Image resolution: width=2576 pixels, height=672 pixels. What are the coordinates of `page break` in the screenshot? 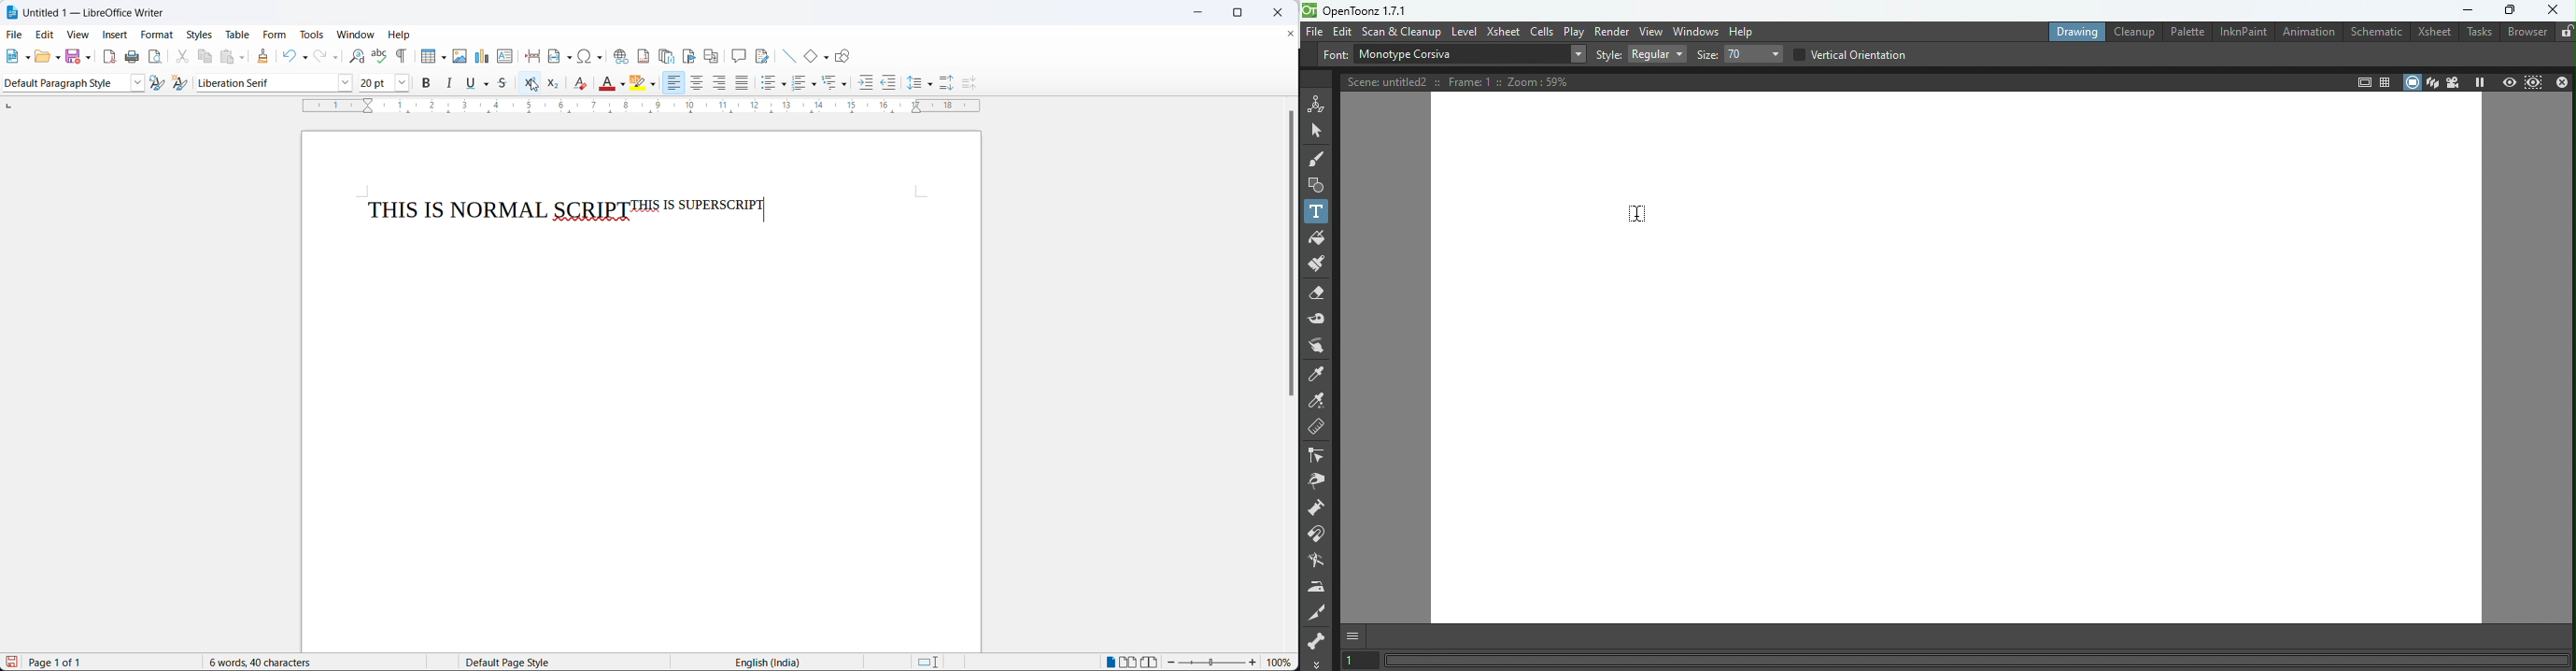 It's located at (531, 54).